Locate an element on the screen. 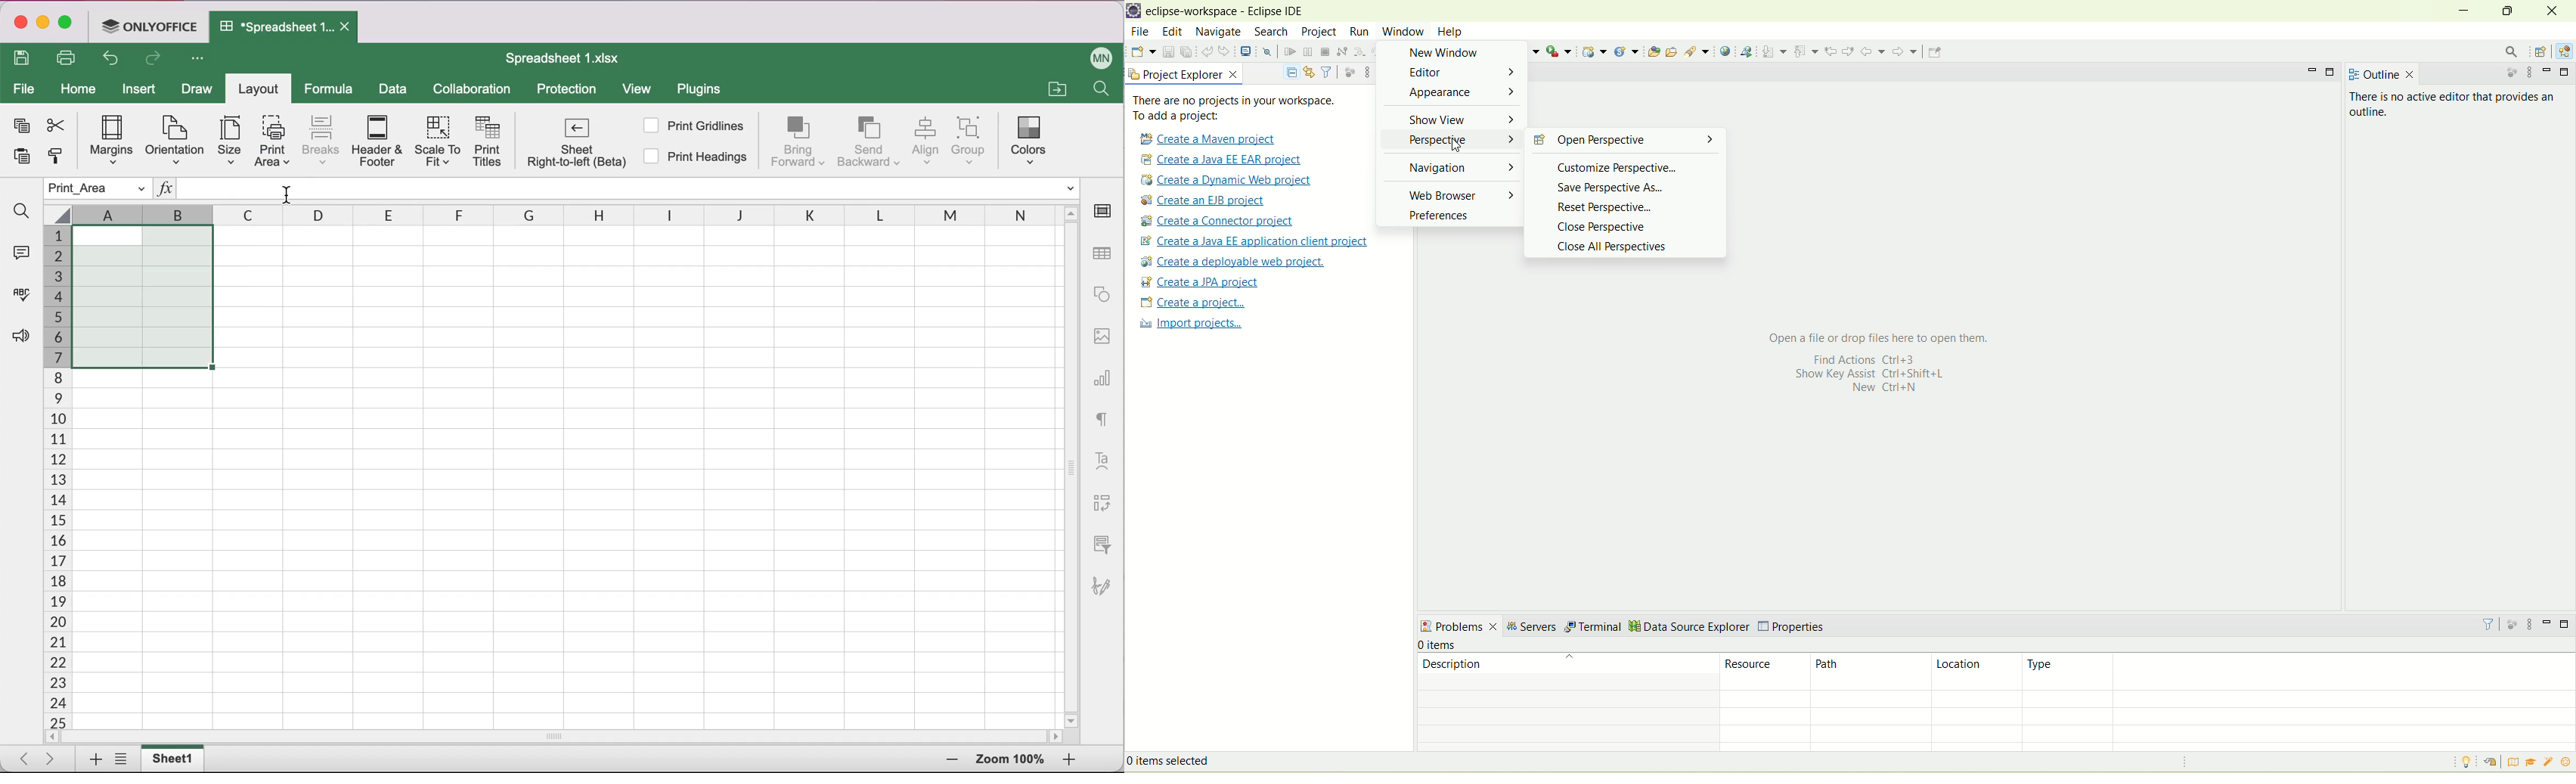 This screenshot has height=784, width=2576. customize quick access toolbar is located at coordinates (201, 59).